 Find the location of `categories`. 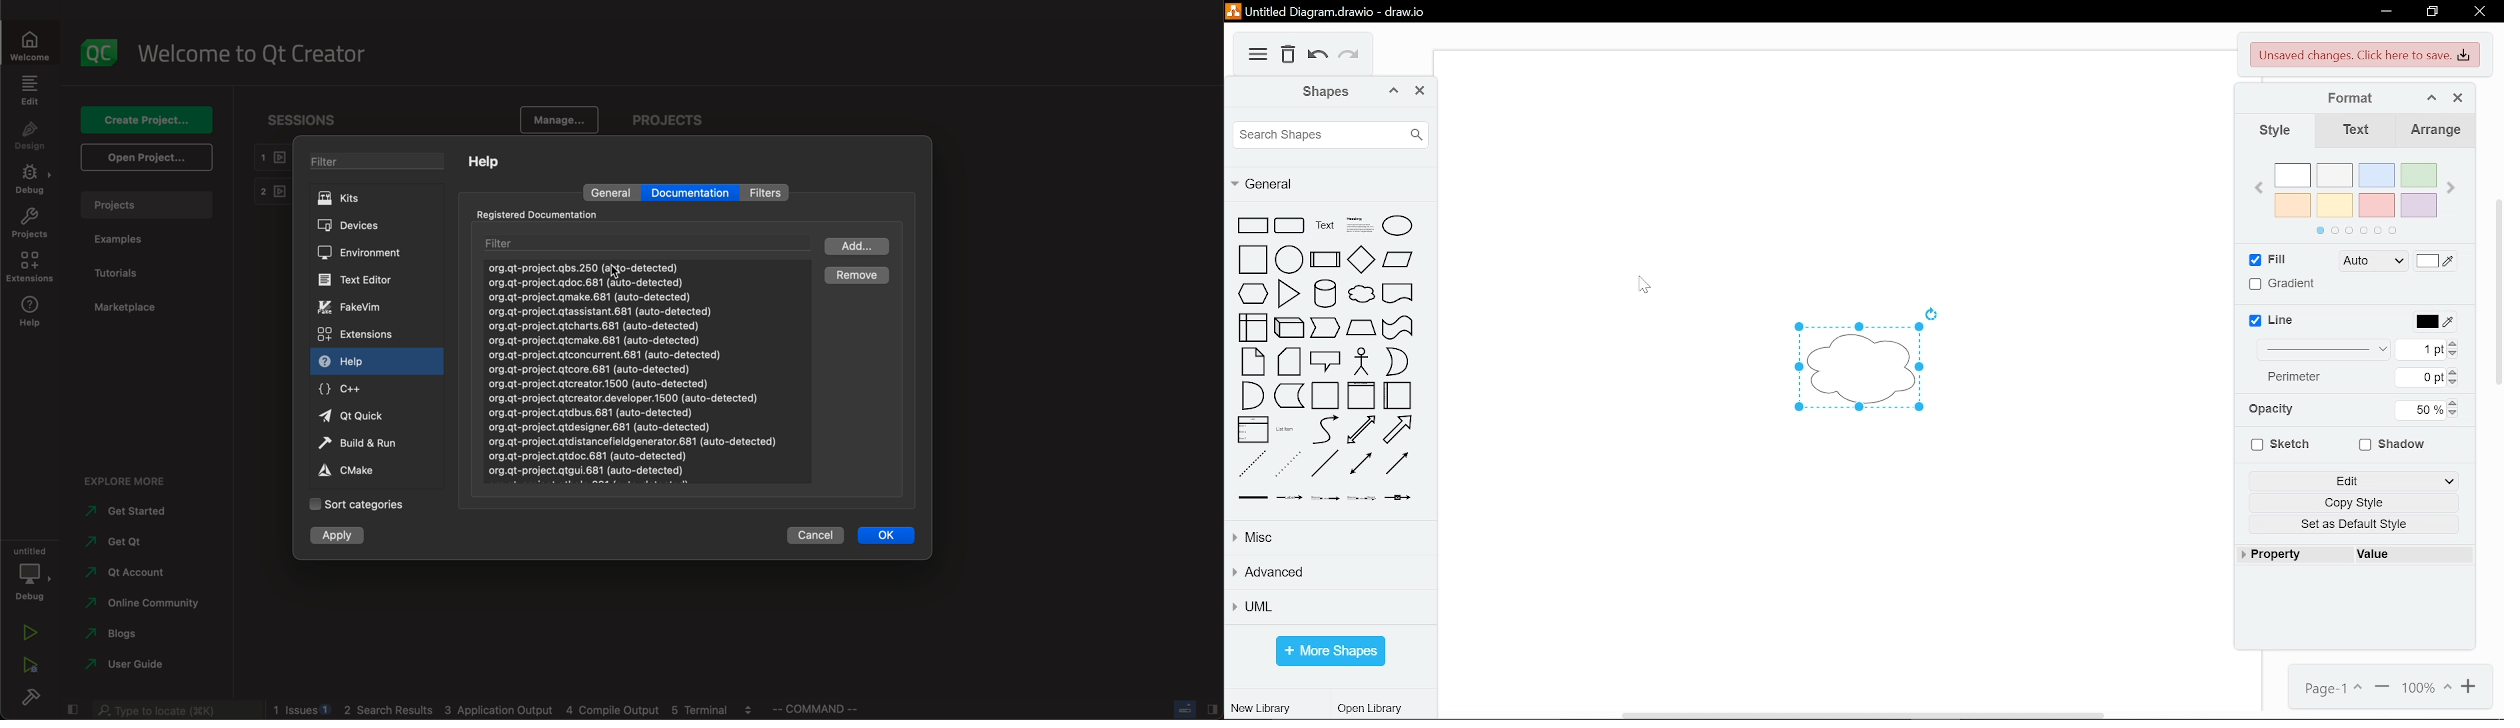

categories is located at coordinates (360, 506).